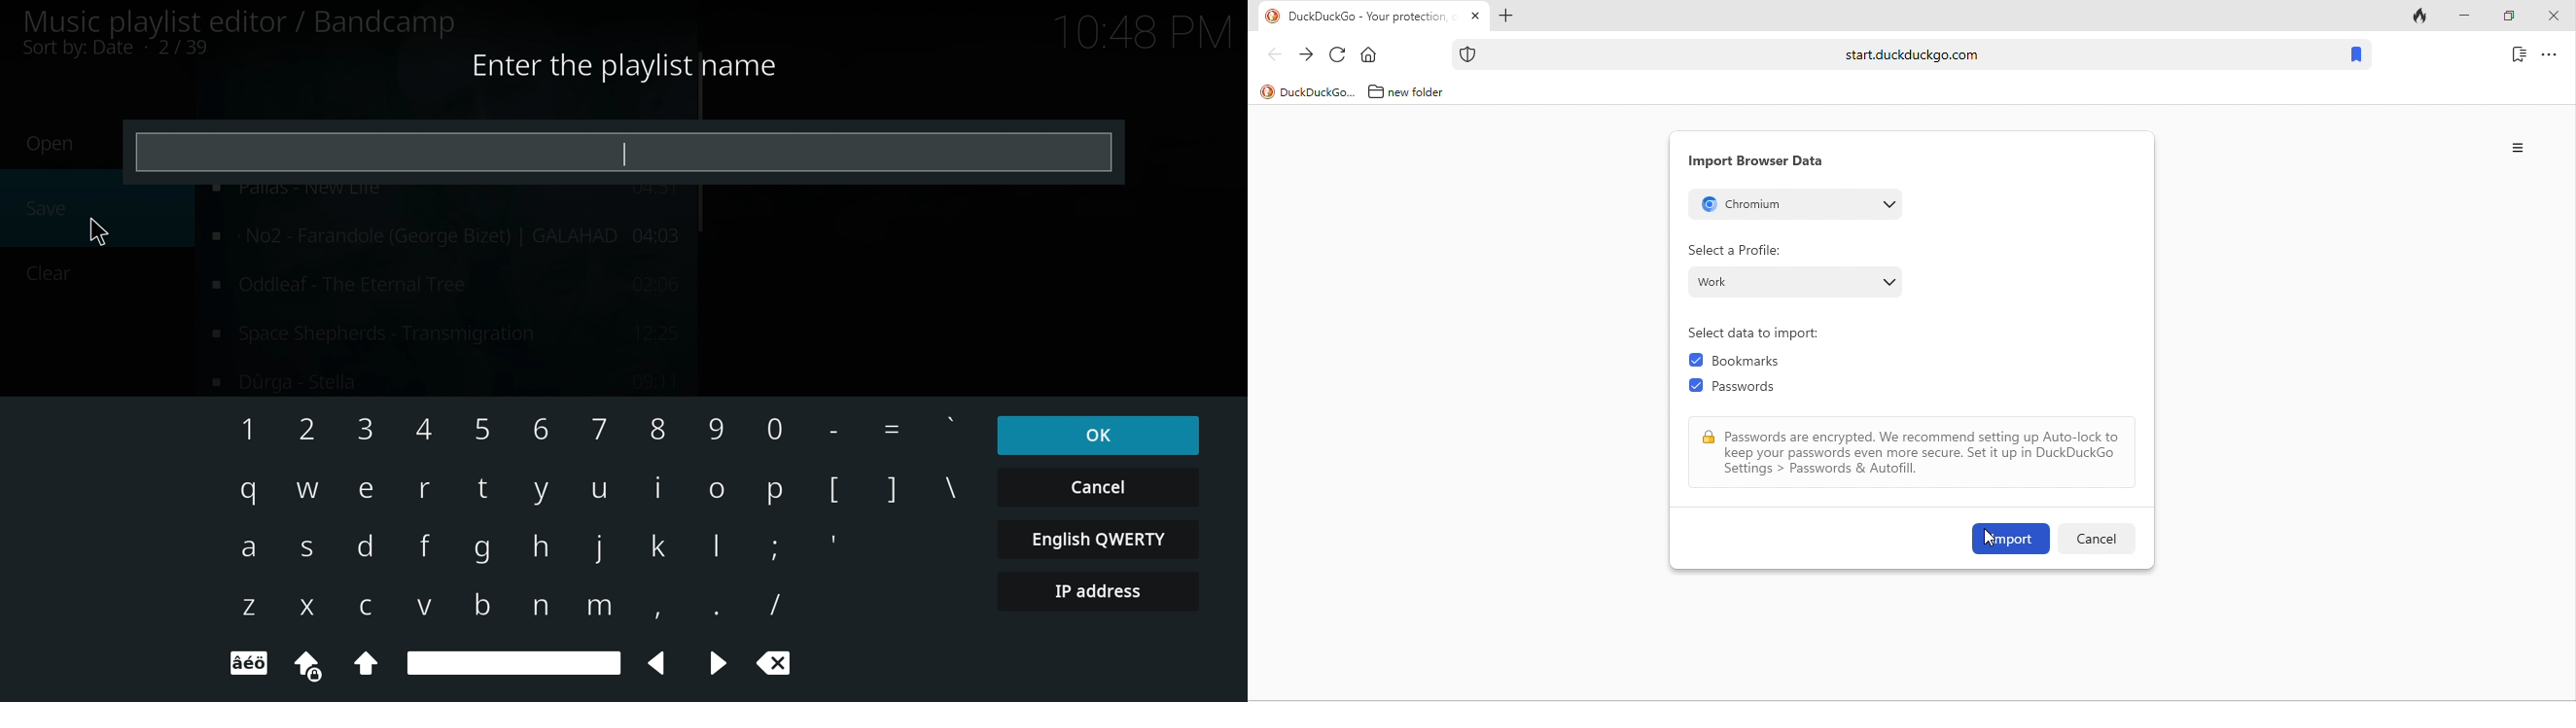 The height and width of the screenshot is (728, 2576). Describe the element at coordinates (94, 237) in the screenshot. I see `Cursor` at that location.